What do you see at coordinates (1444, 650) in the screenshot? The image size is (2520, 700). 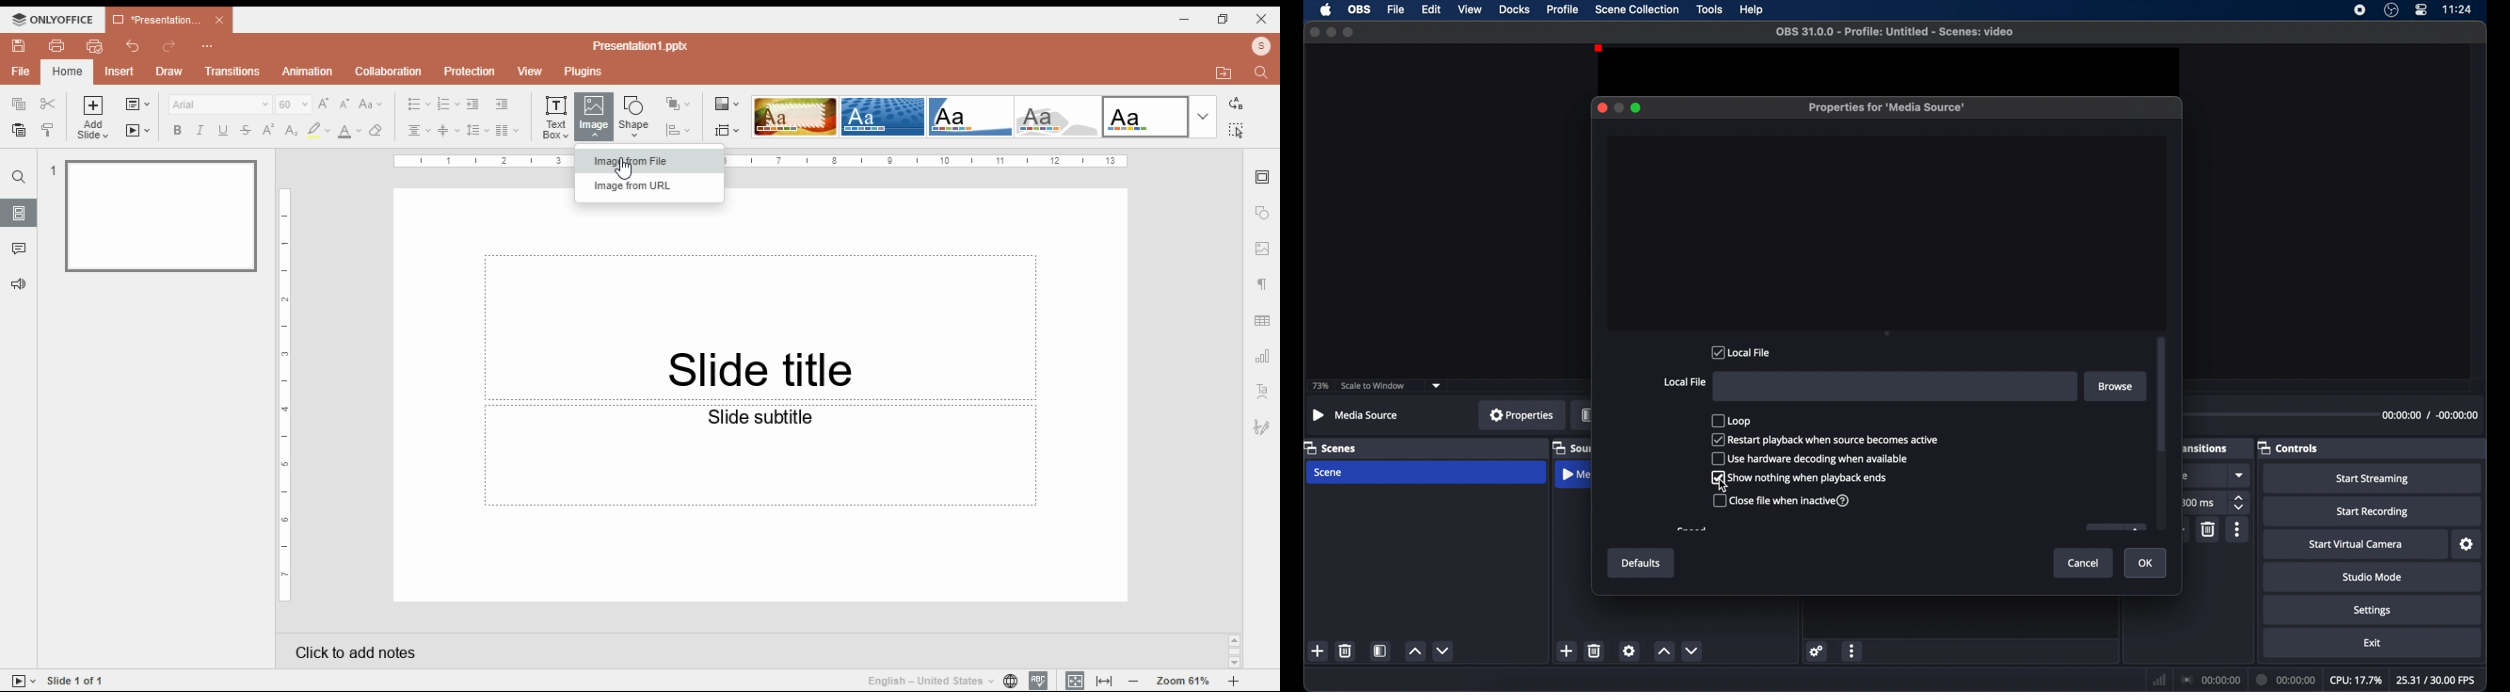 I see `decrement` at bounding box center [1444, 650].